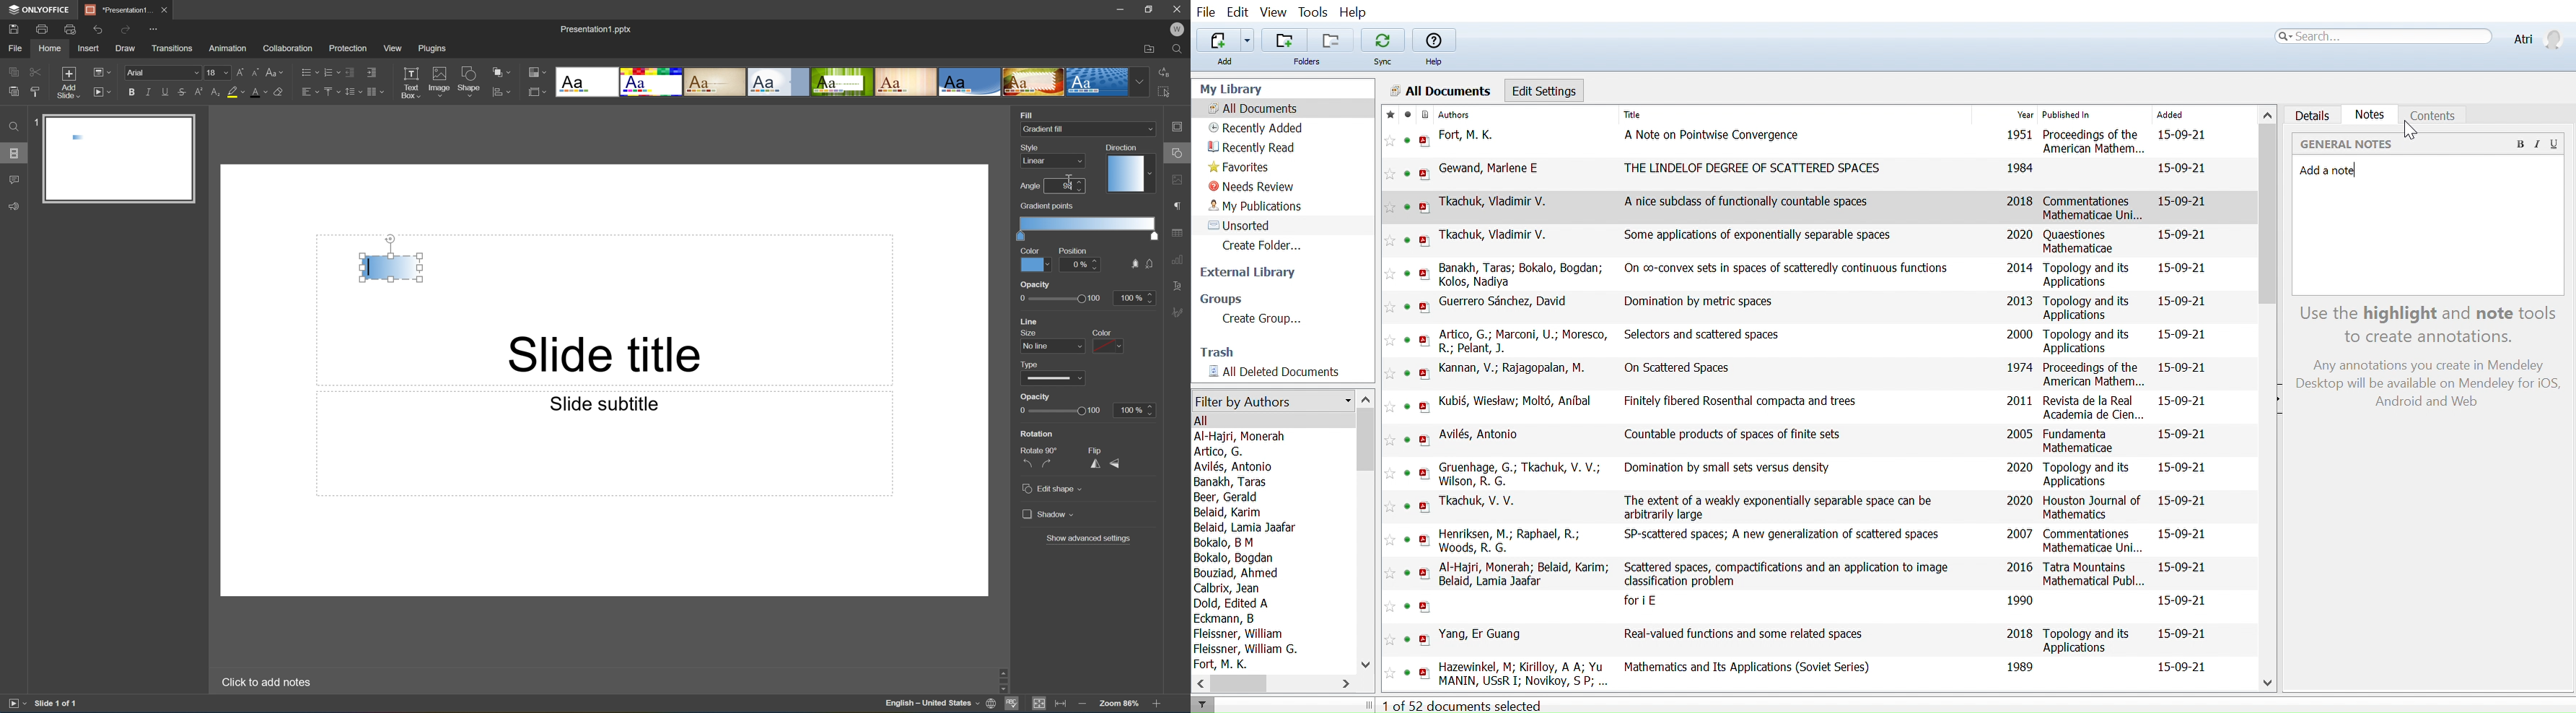 This screenshot has width=2576, height=728. What do you see at coordinates (1180, 29) in the screenshot?
I see `W` at bounding box center [1180, 29].